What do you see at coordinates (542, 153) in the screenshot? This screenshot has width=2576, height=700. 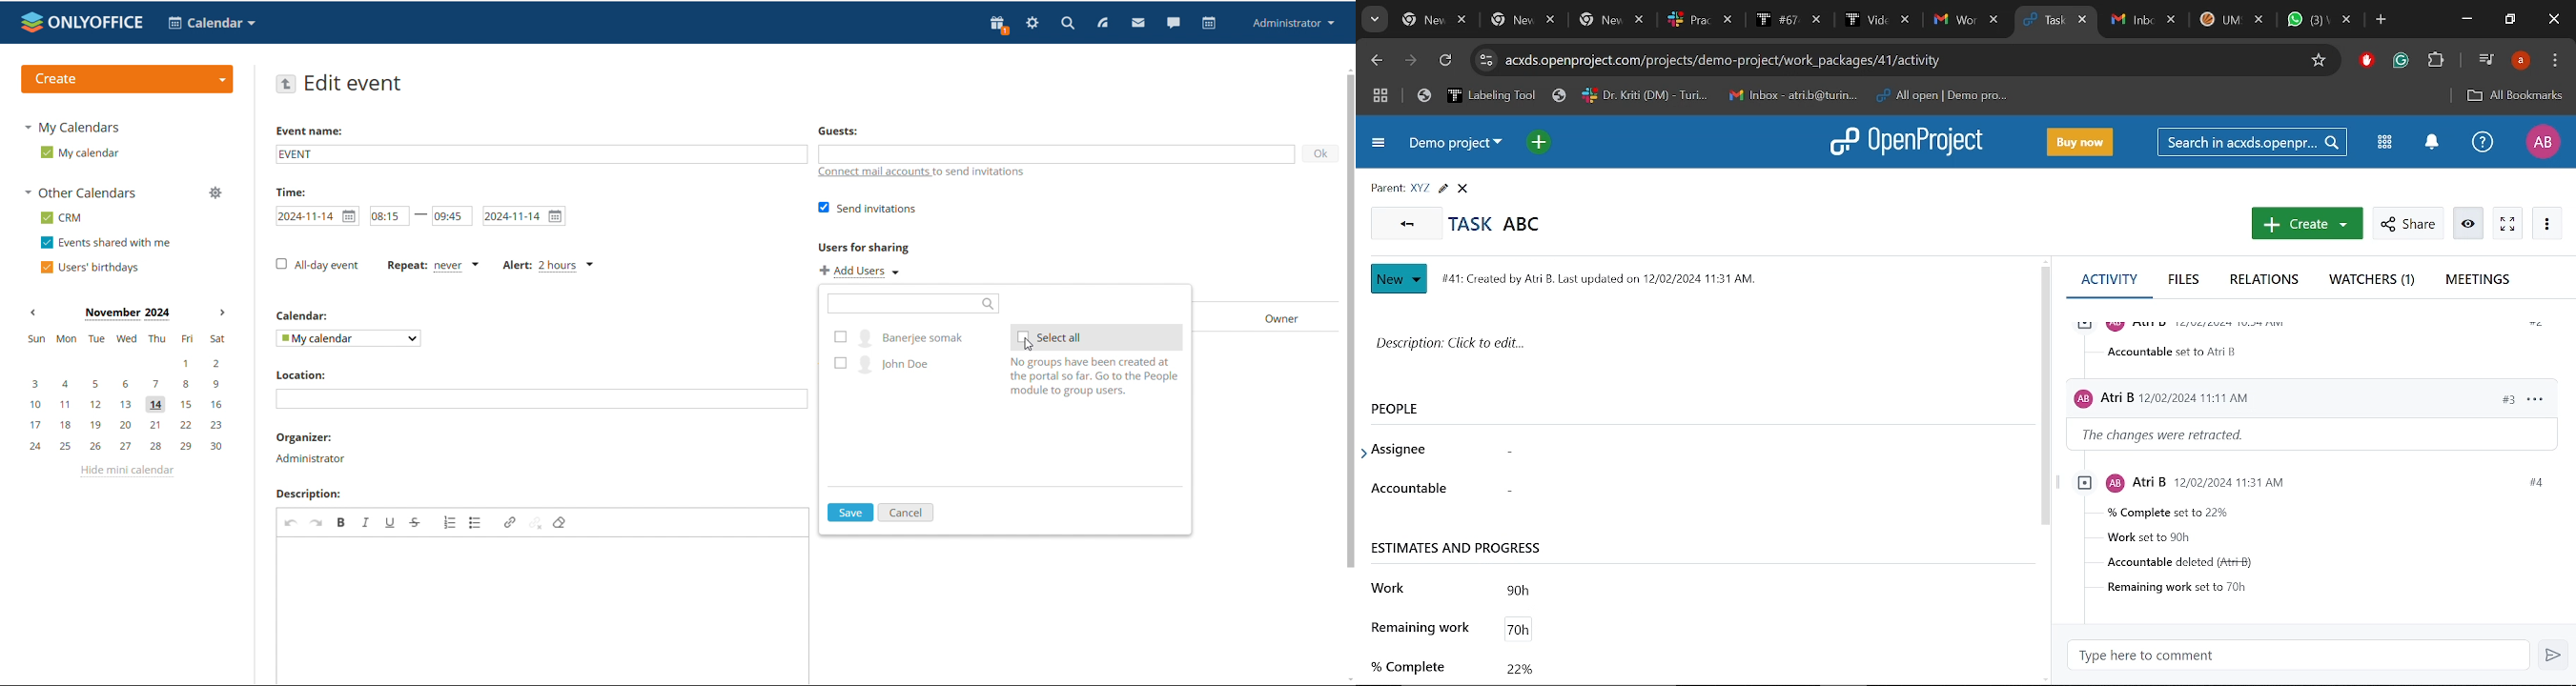 I see `edit event name` at bounding box center [542, 153].